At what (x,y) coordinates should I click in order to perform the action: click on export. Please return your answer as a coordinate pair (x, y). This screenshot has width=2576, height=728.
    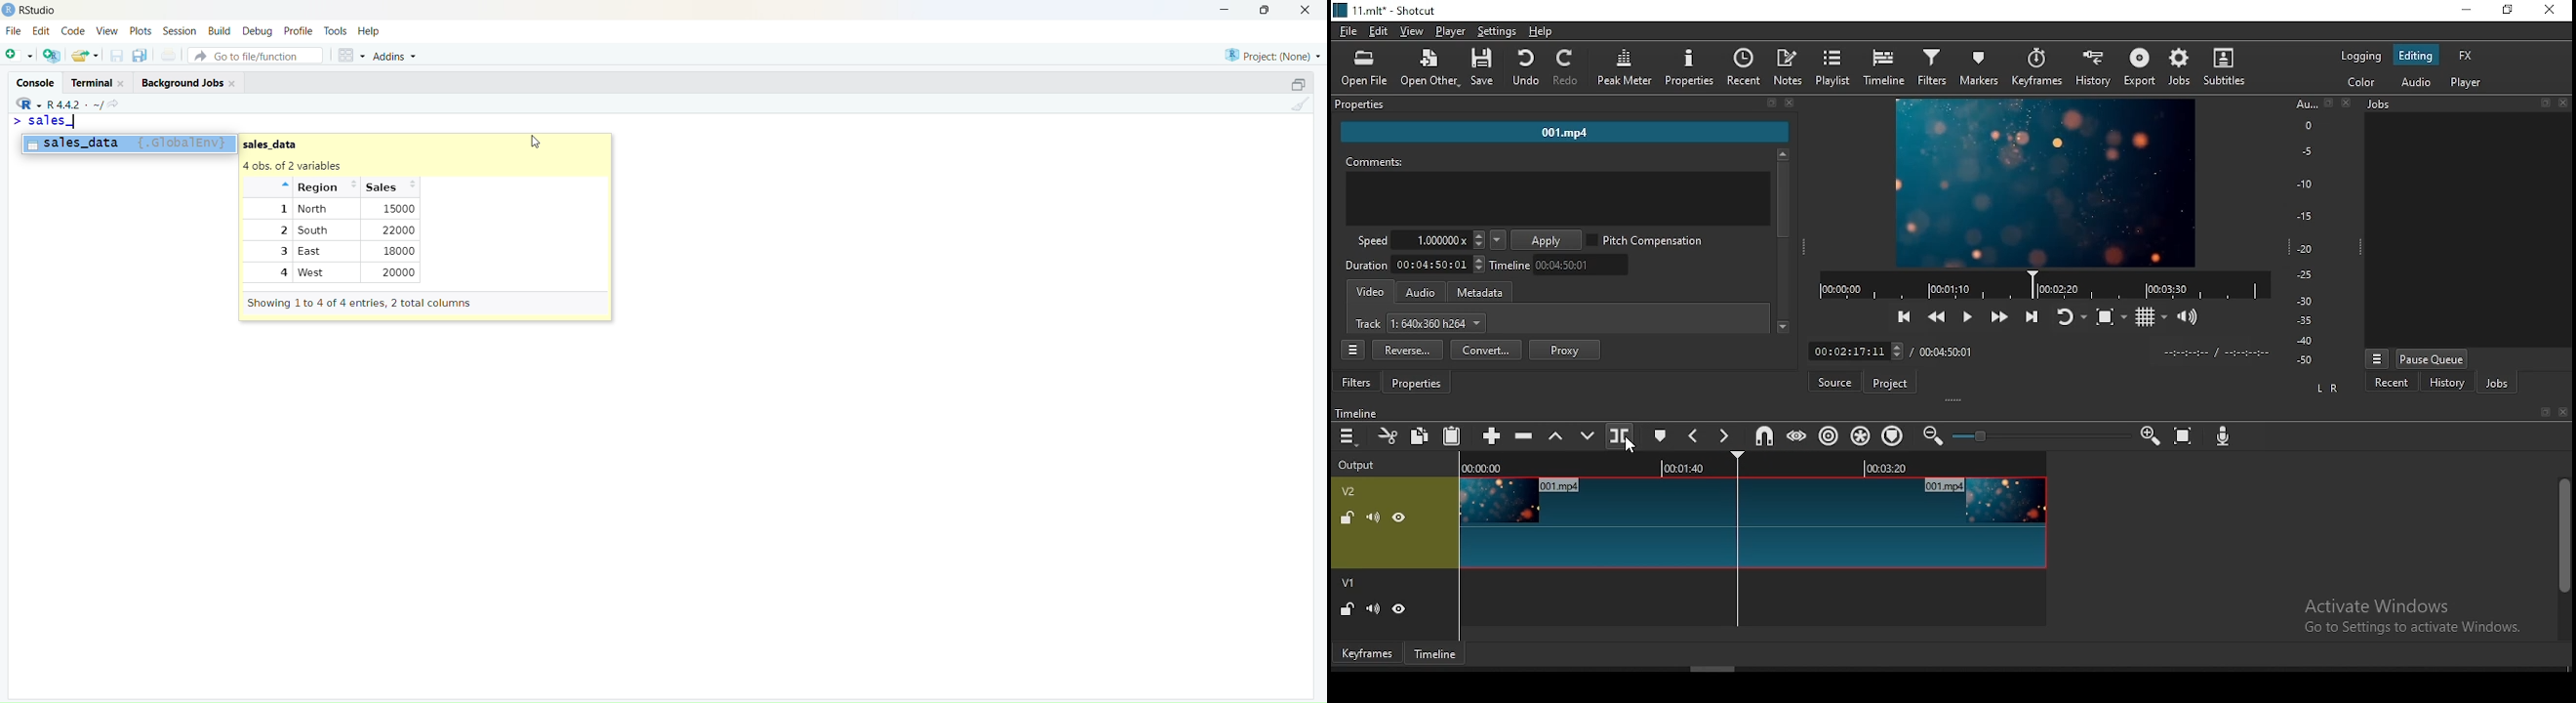
    Looking at the image, I should click on (2140, 67).